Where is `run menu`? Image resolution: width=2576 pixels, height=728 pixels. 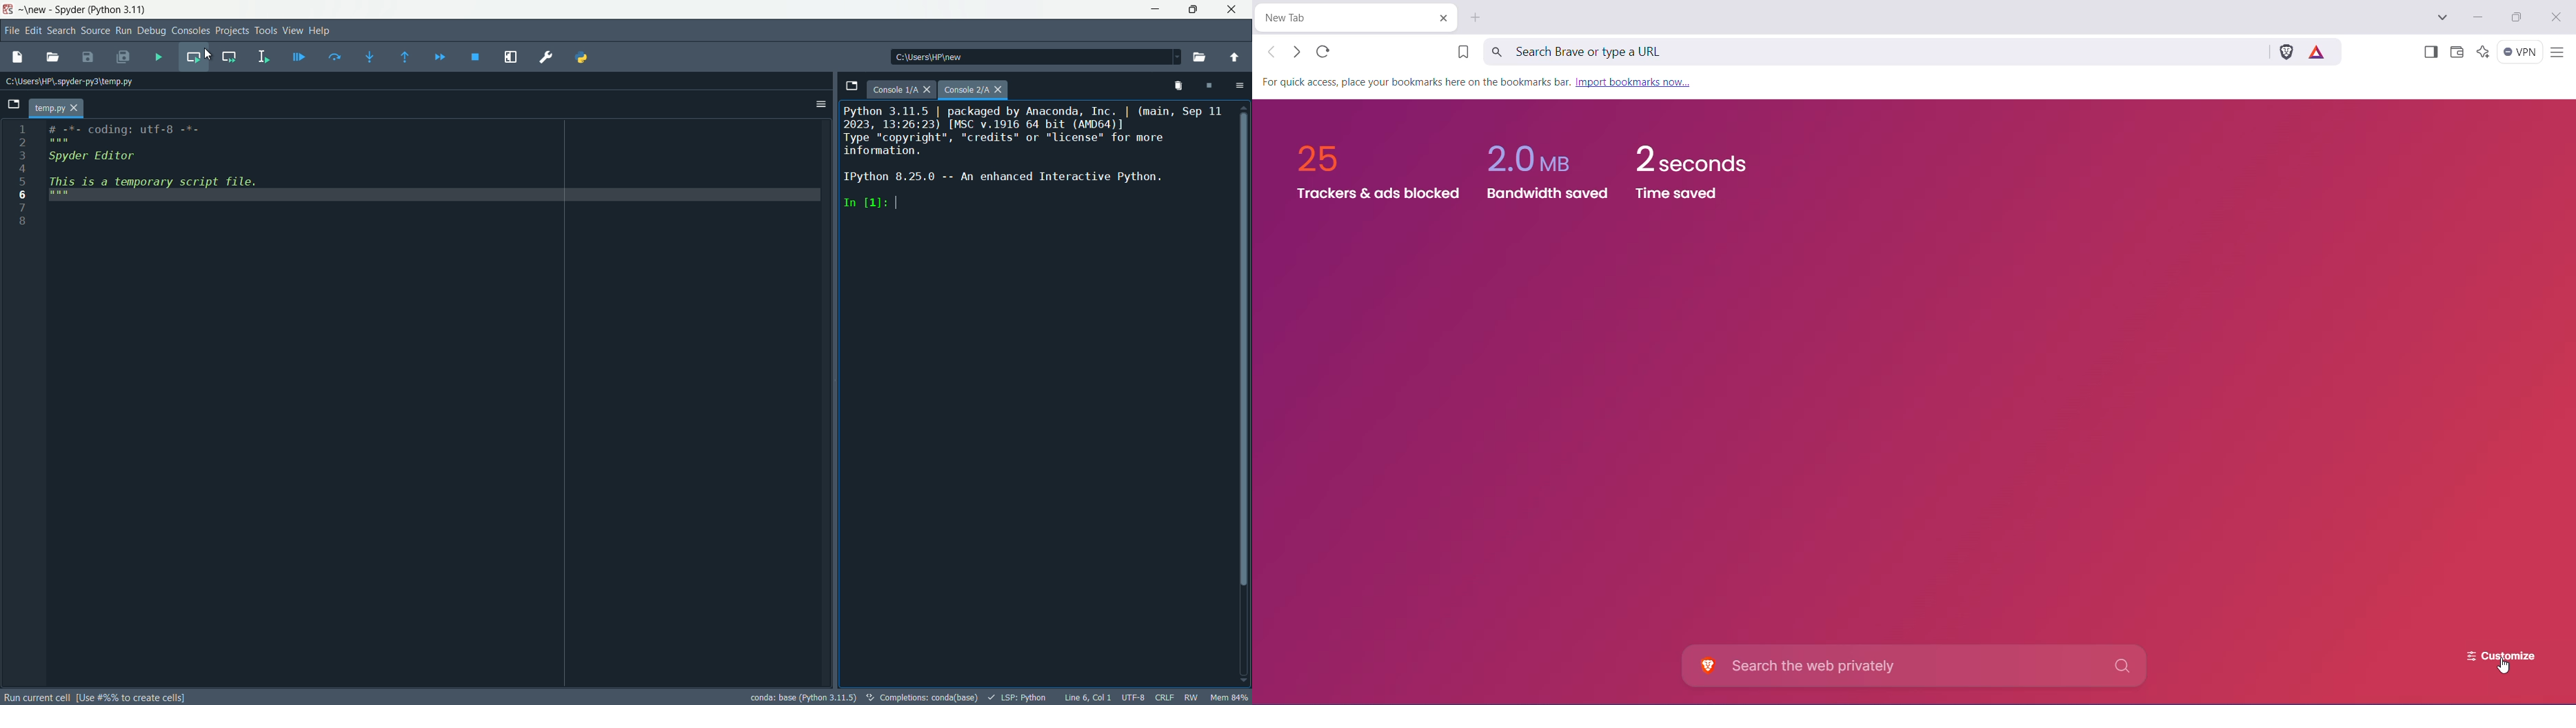
run menu is located at coordinates (123, 30).